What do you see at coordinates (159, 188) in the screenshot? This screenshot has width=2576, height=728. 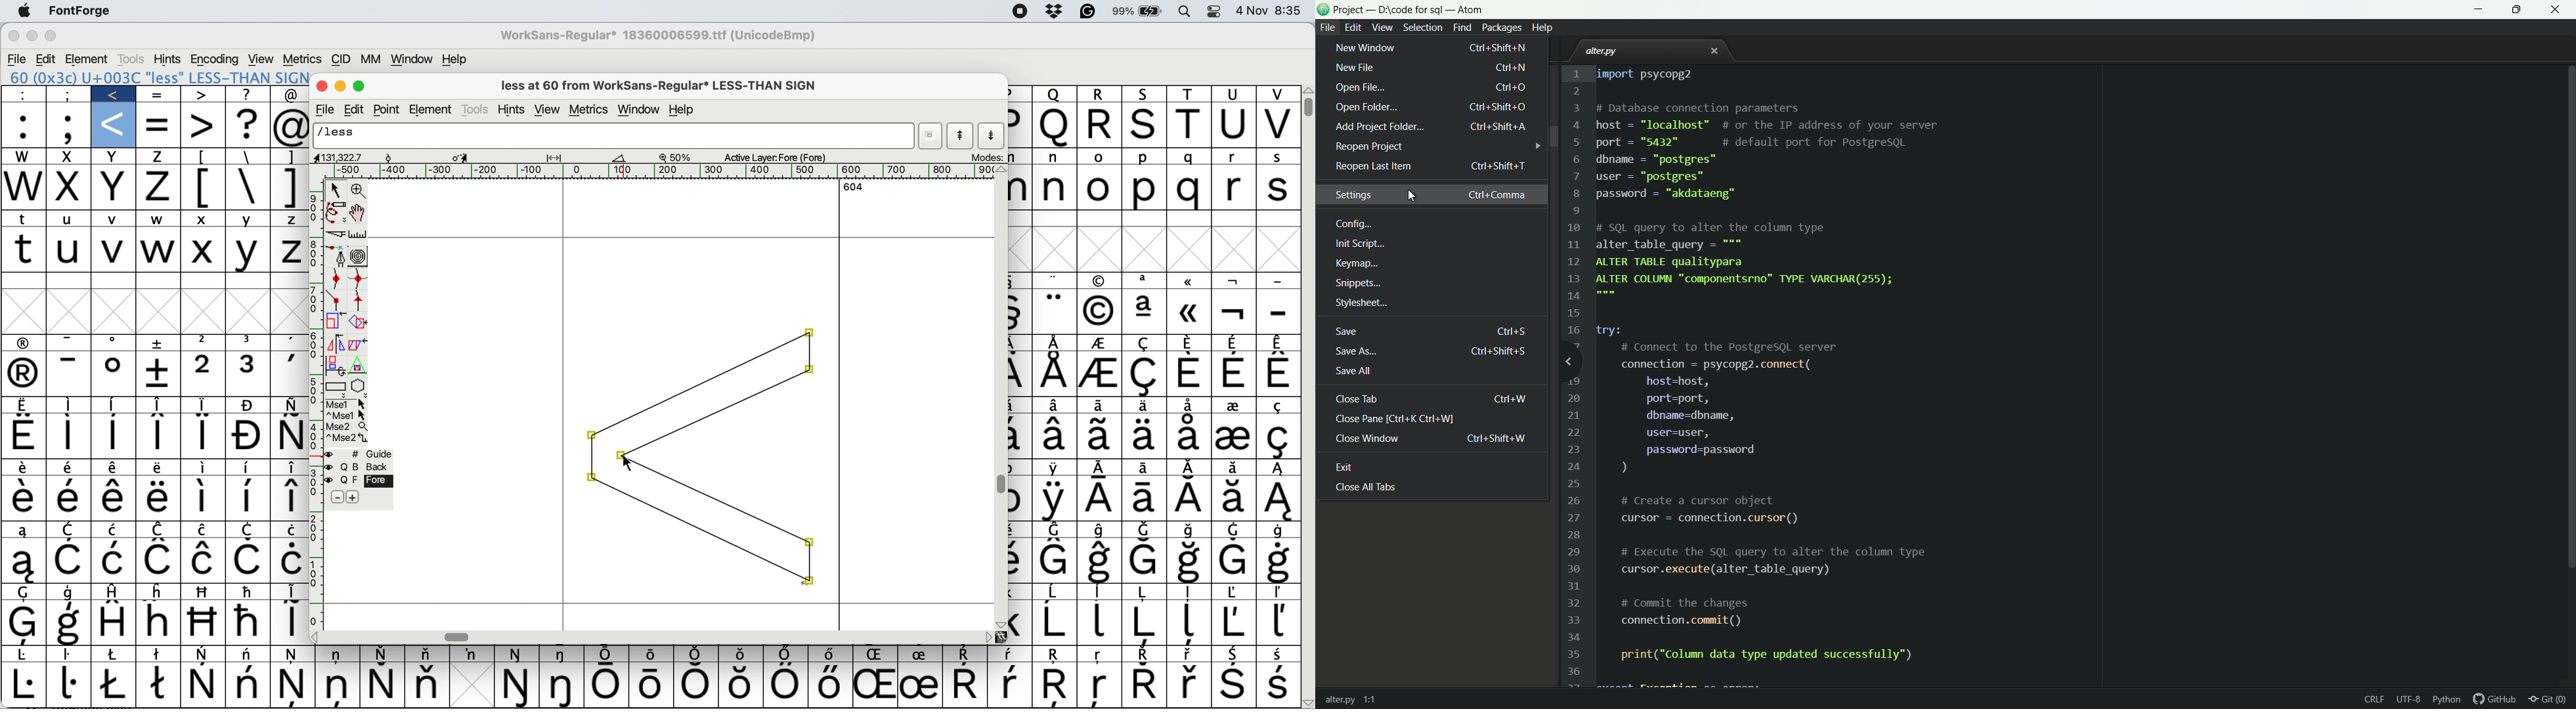 I see `z` at bounding box center [159, 188].